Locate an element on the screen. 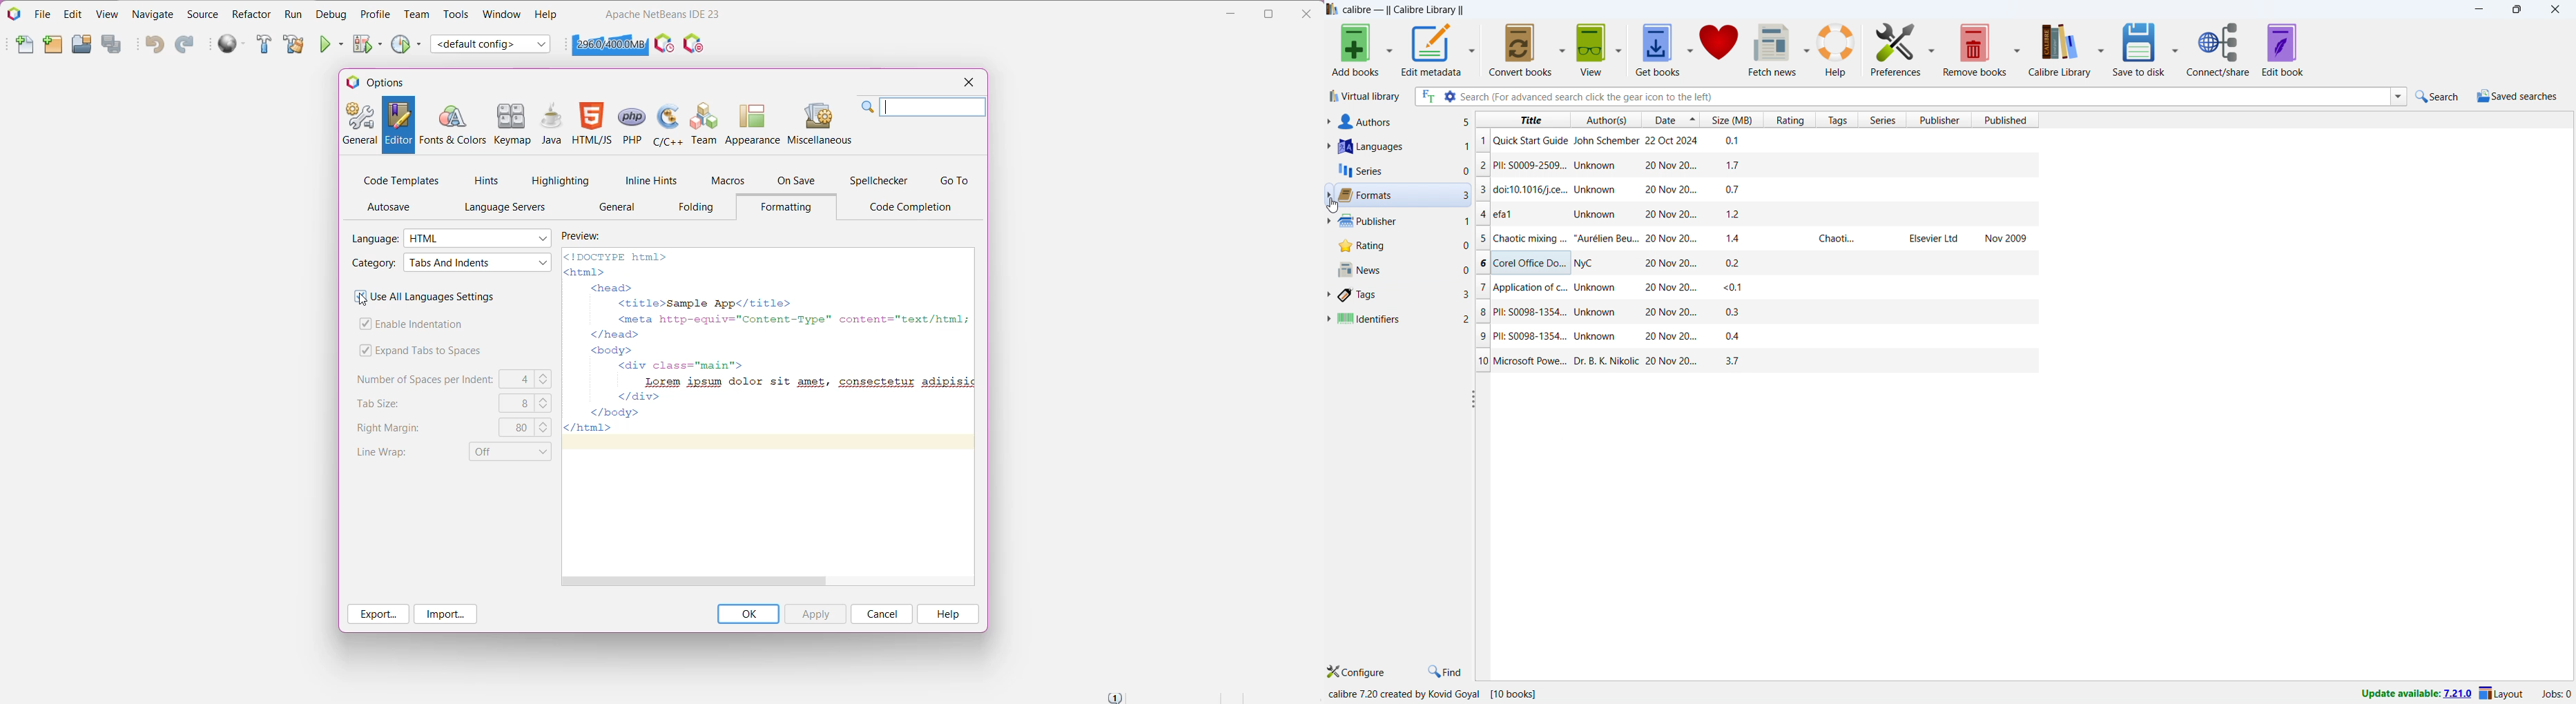 The width and height of the screenshot is (2576, 728). serach history is located at coordinates (2399, 96).